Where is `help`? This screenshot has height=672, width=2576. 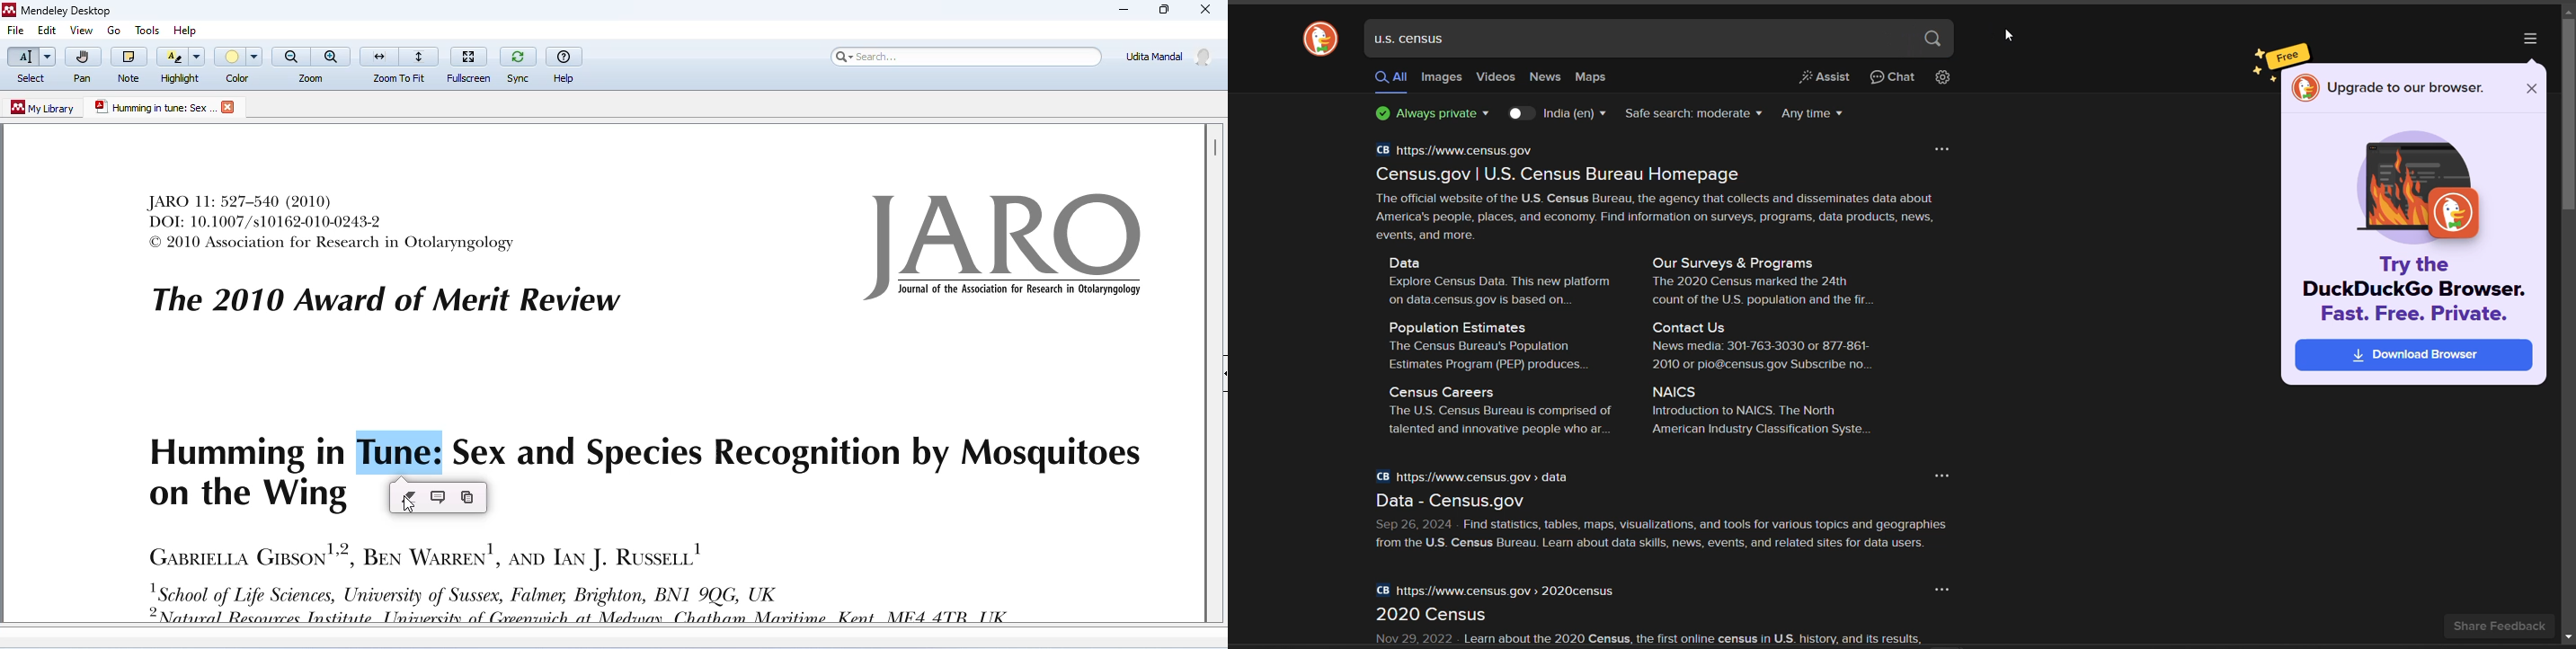 help is located at coordinates (565, 63).